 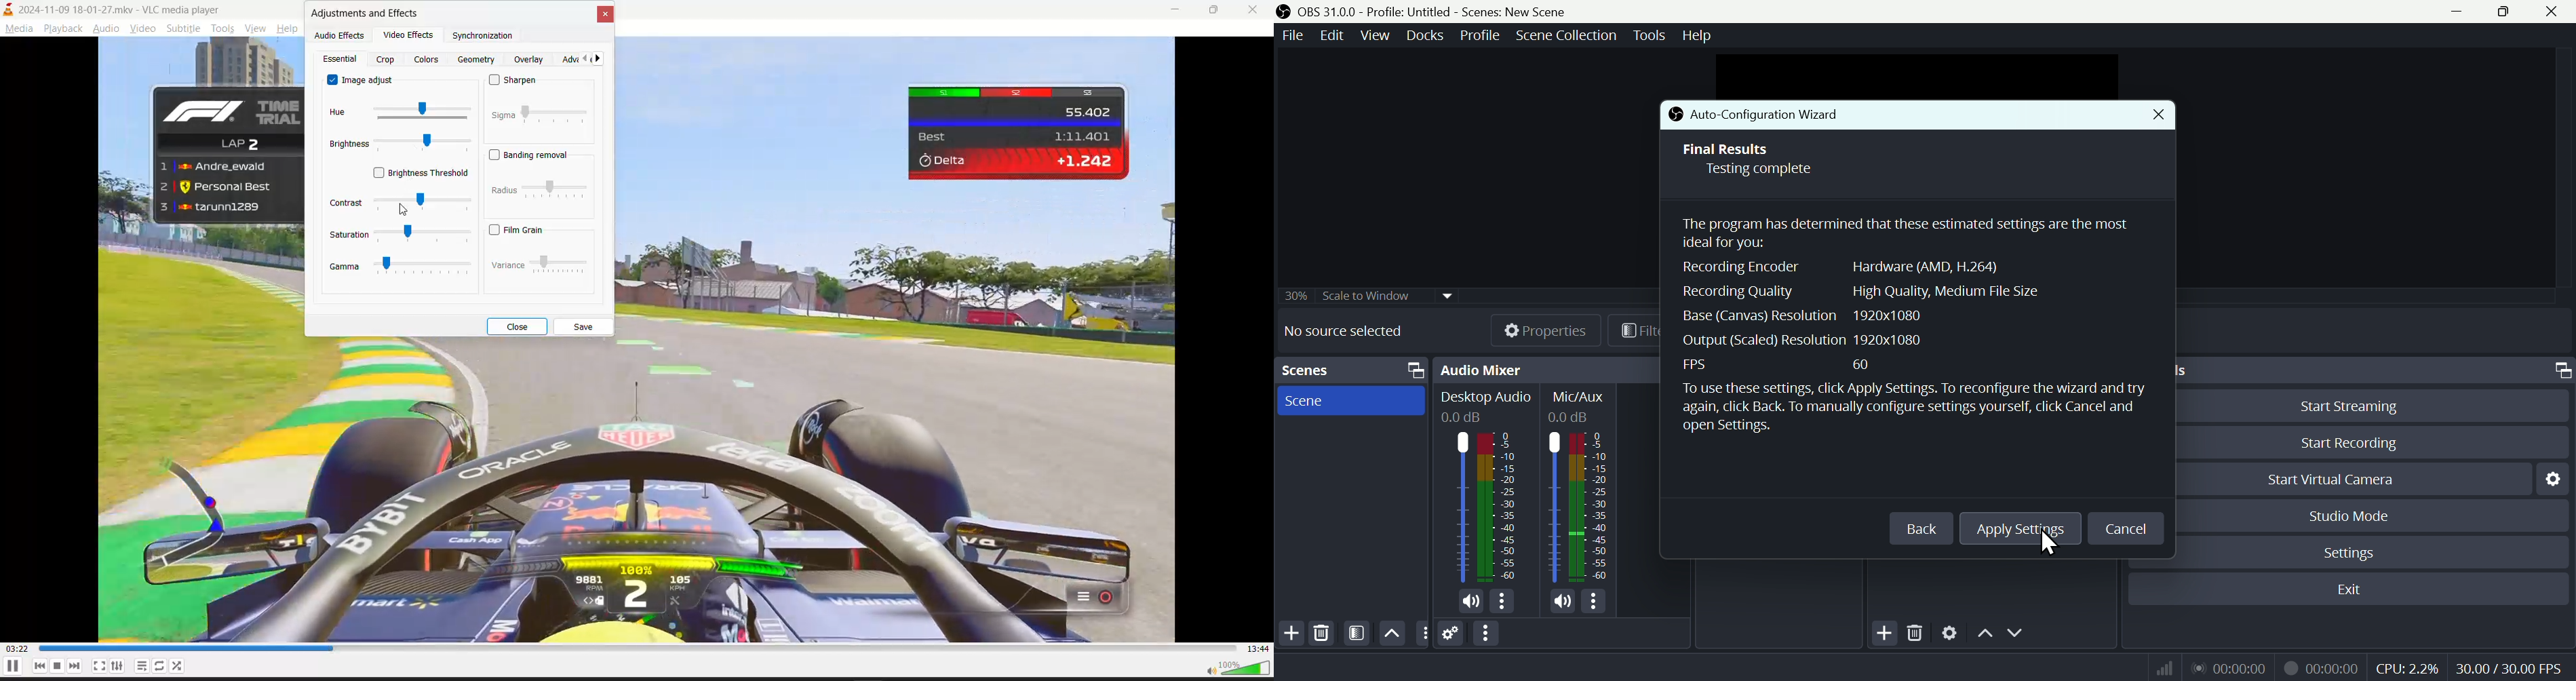 I want to click on playlist, so click(x=142, y=666).